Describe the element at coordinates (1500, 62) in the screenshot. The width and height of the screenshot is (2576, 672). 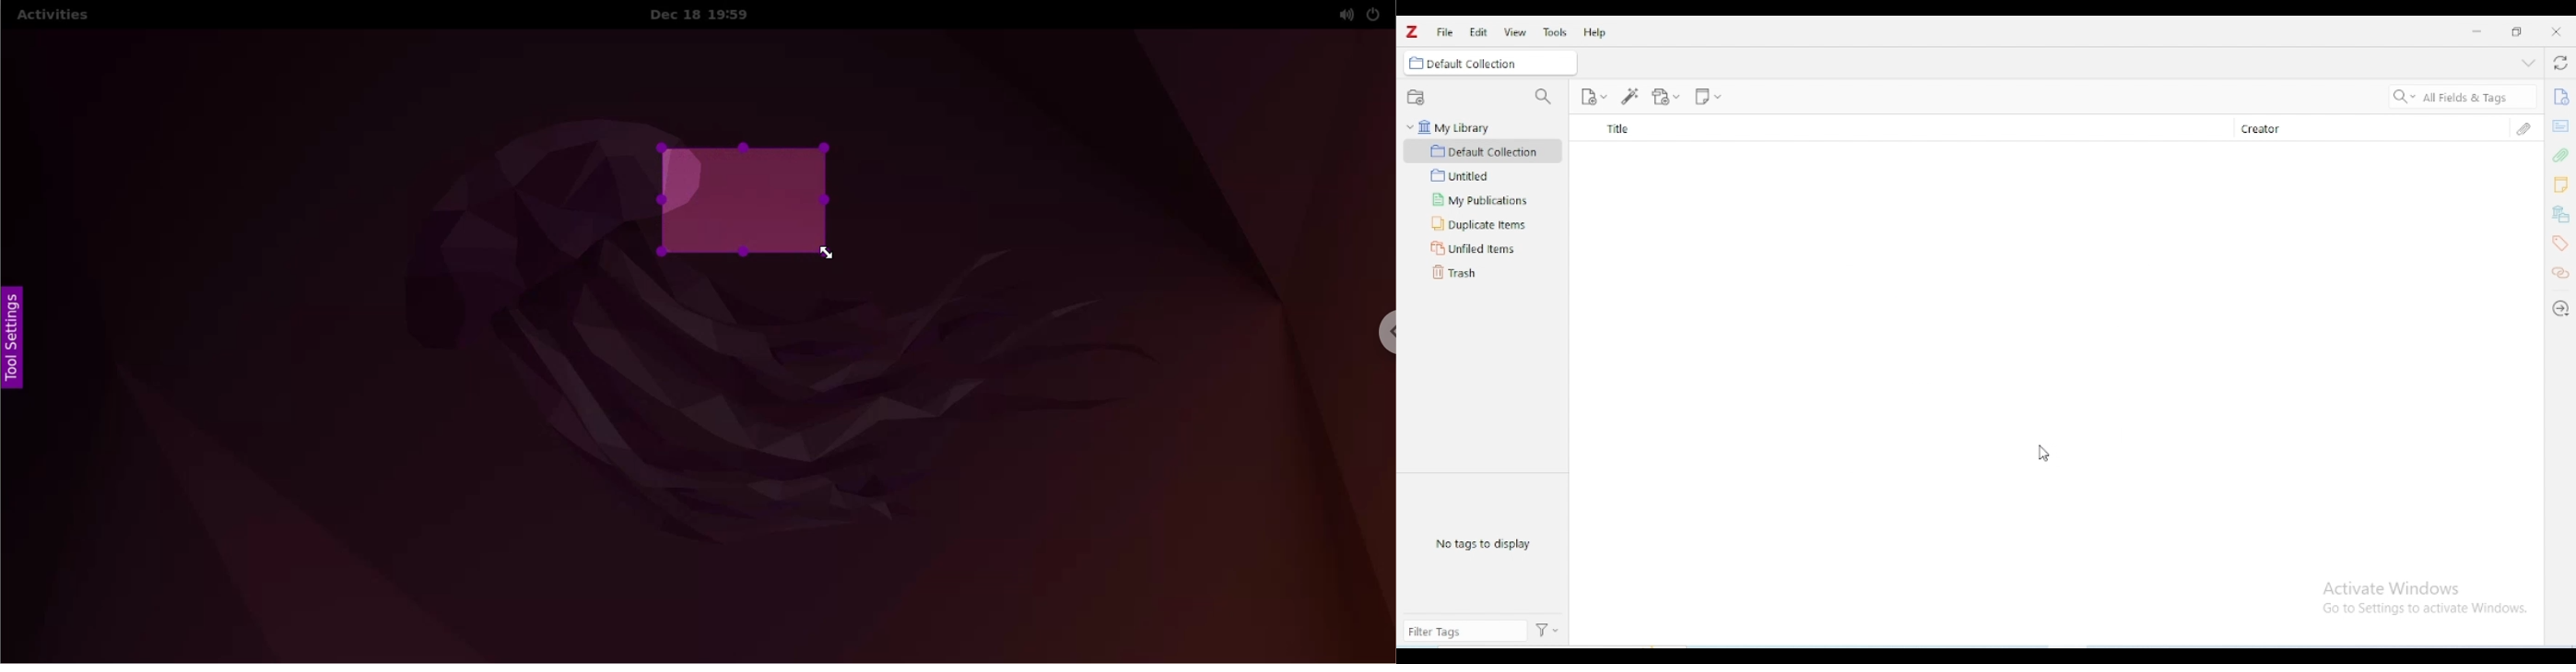
I see `Default Collections` at that location.